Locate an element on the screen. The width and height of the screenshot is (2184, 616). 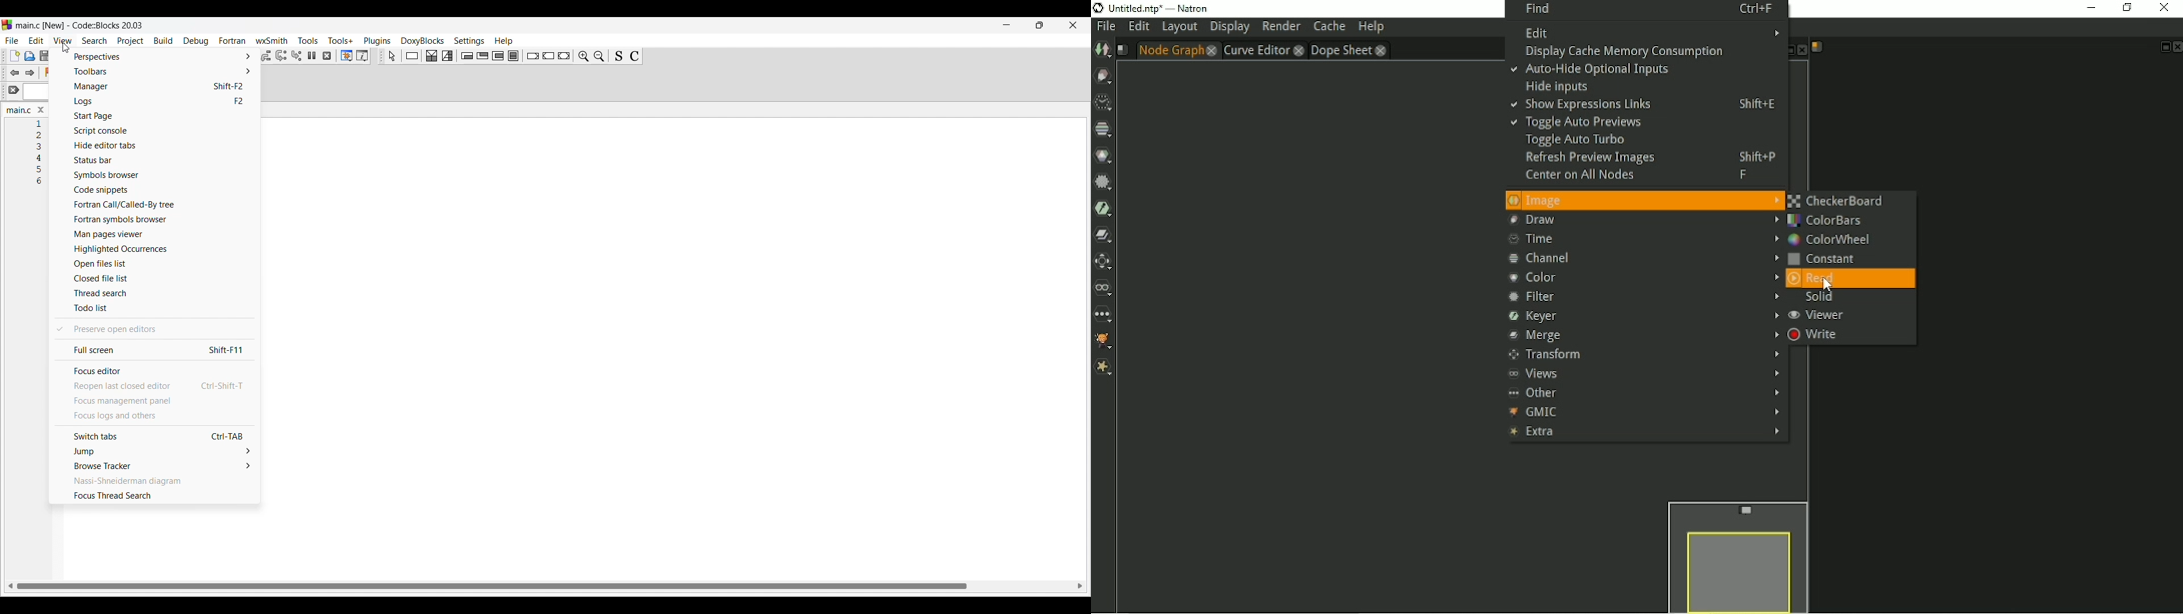
Continue instruction is located at coordinates (549, 56).